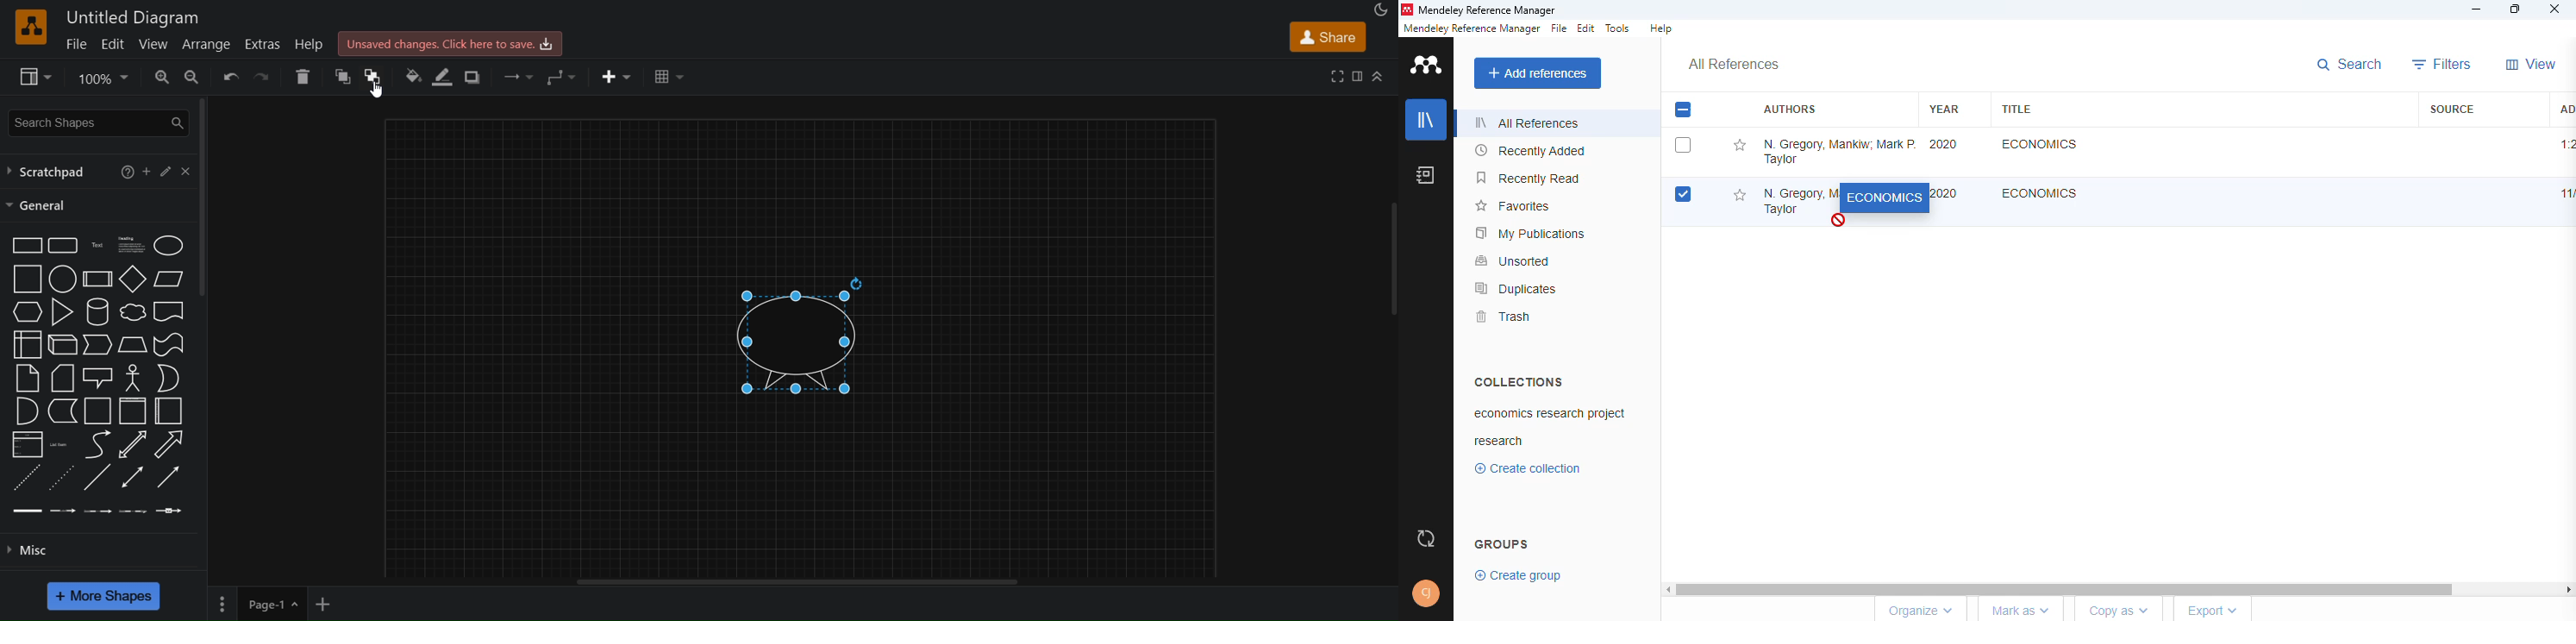  What do you see at coordinates (2022, 612) in the screenshot?
I see `mark as` at bounding box center [2022, 612].